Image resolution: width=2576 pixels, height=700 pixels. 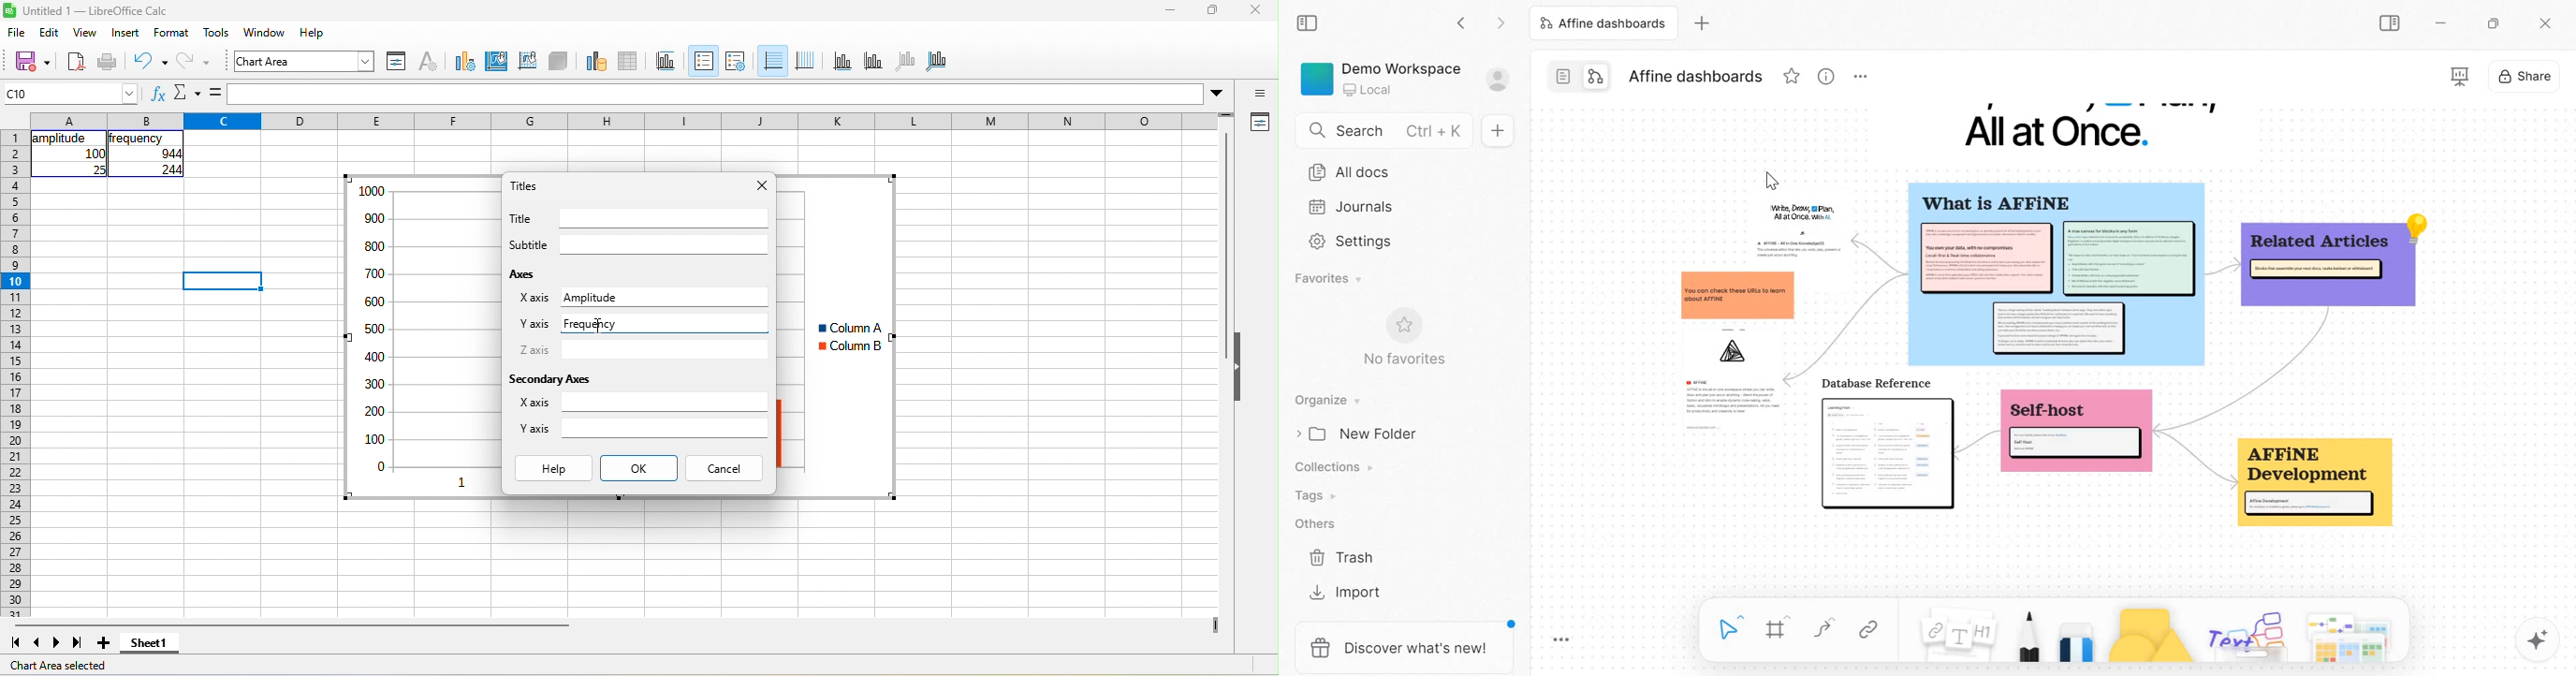 I want to click on data range, so click(x=596, y=62).